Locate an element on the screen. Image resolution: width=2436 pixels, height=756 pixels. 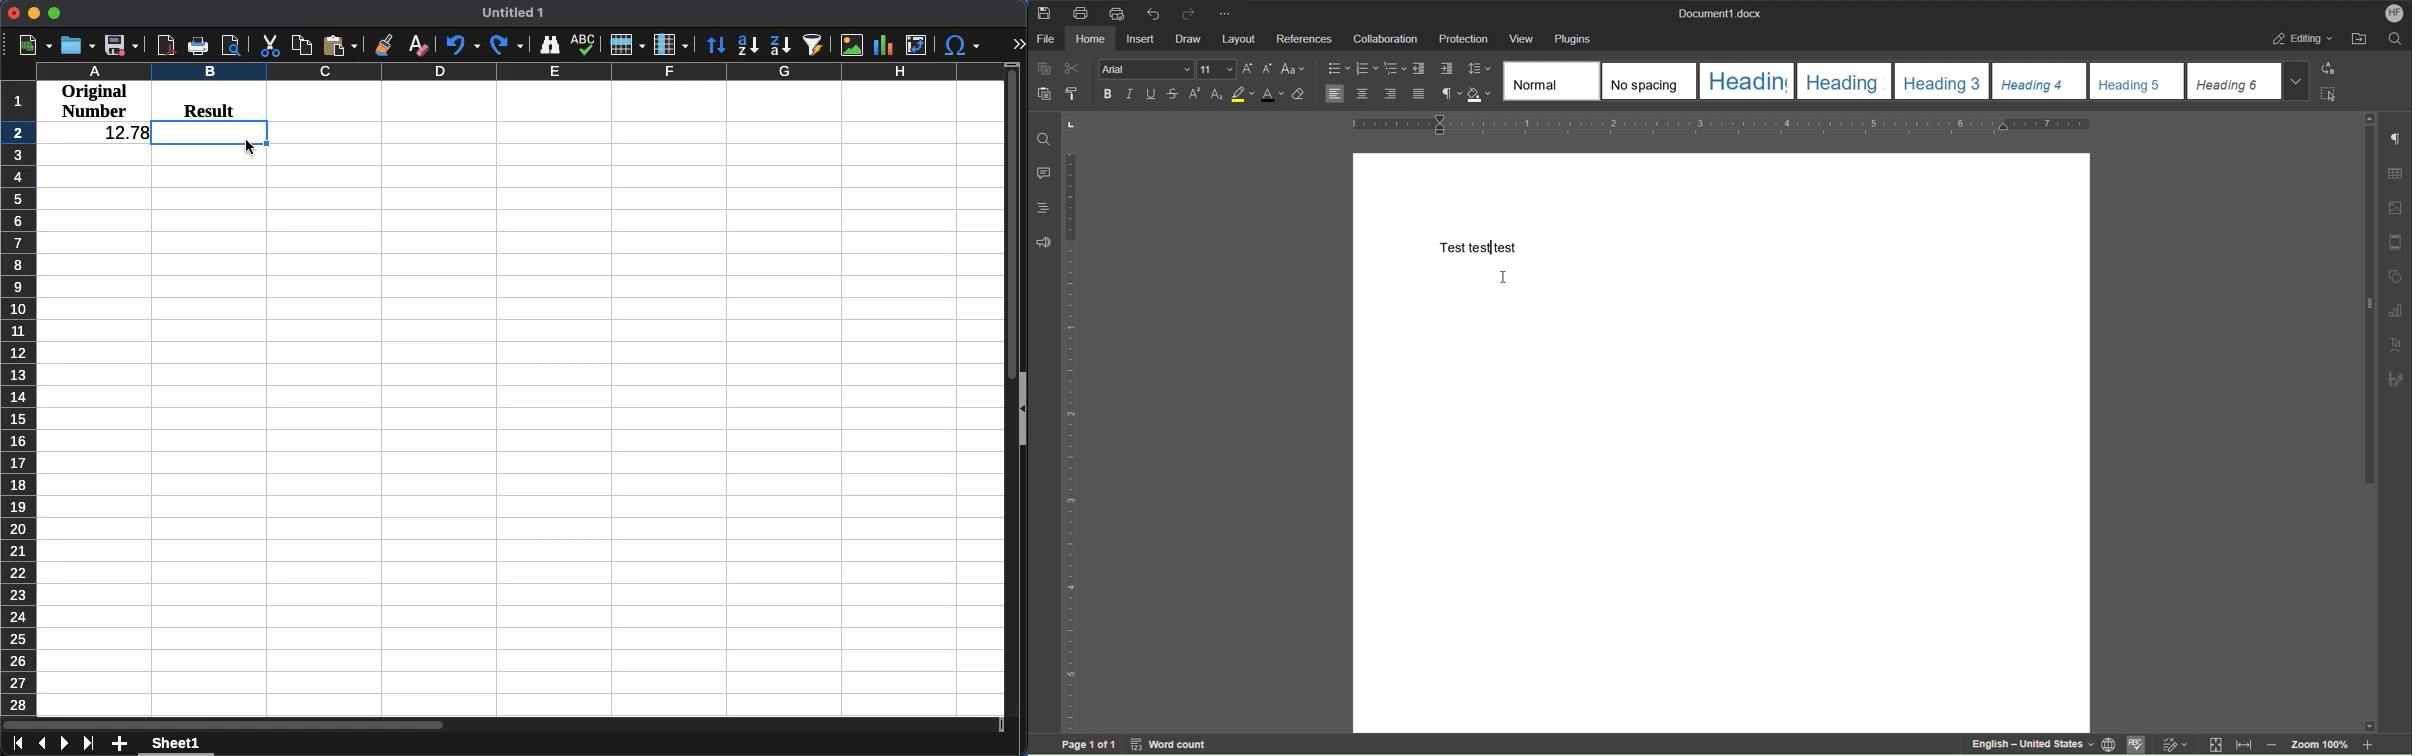
Font Size is located at coordinates (1217, 69).